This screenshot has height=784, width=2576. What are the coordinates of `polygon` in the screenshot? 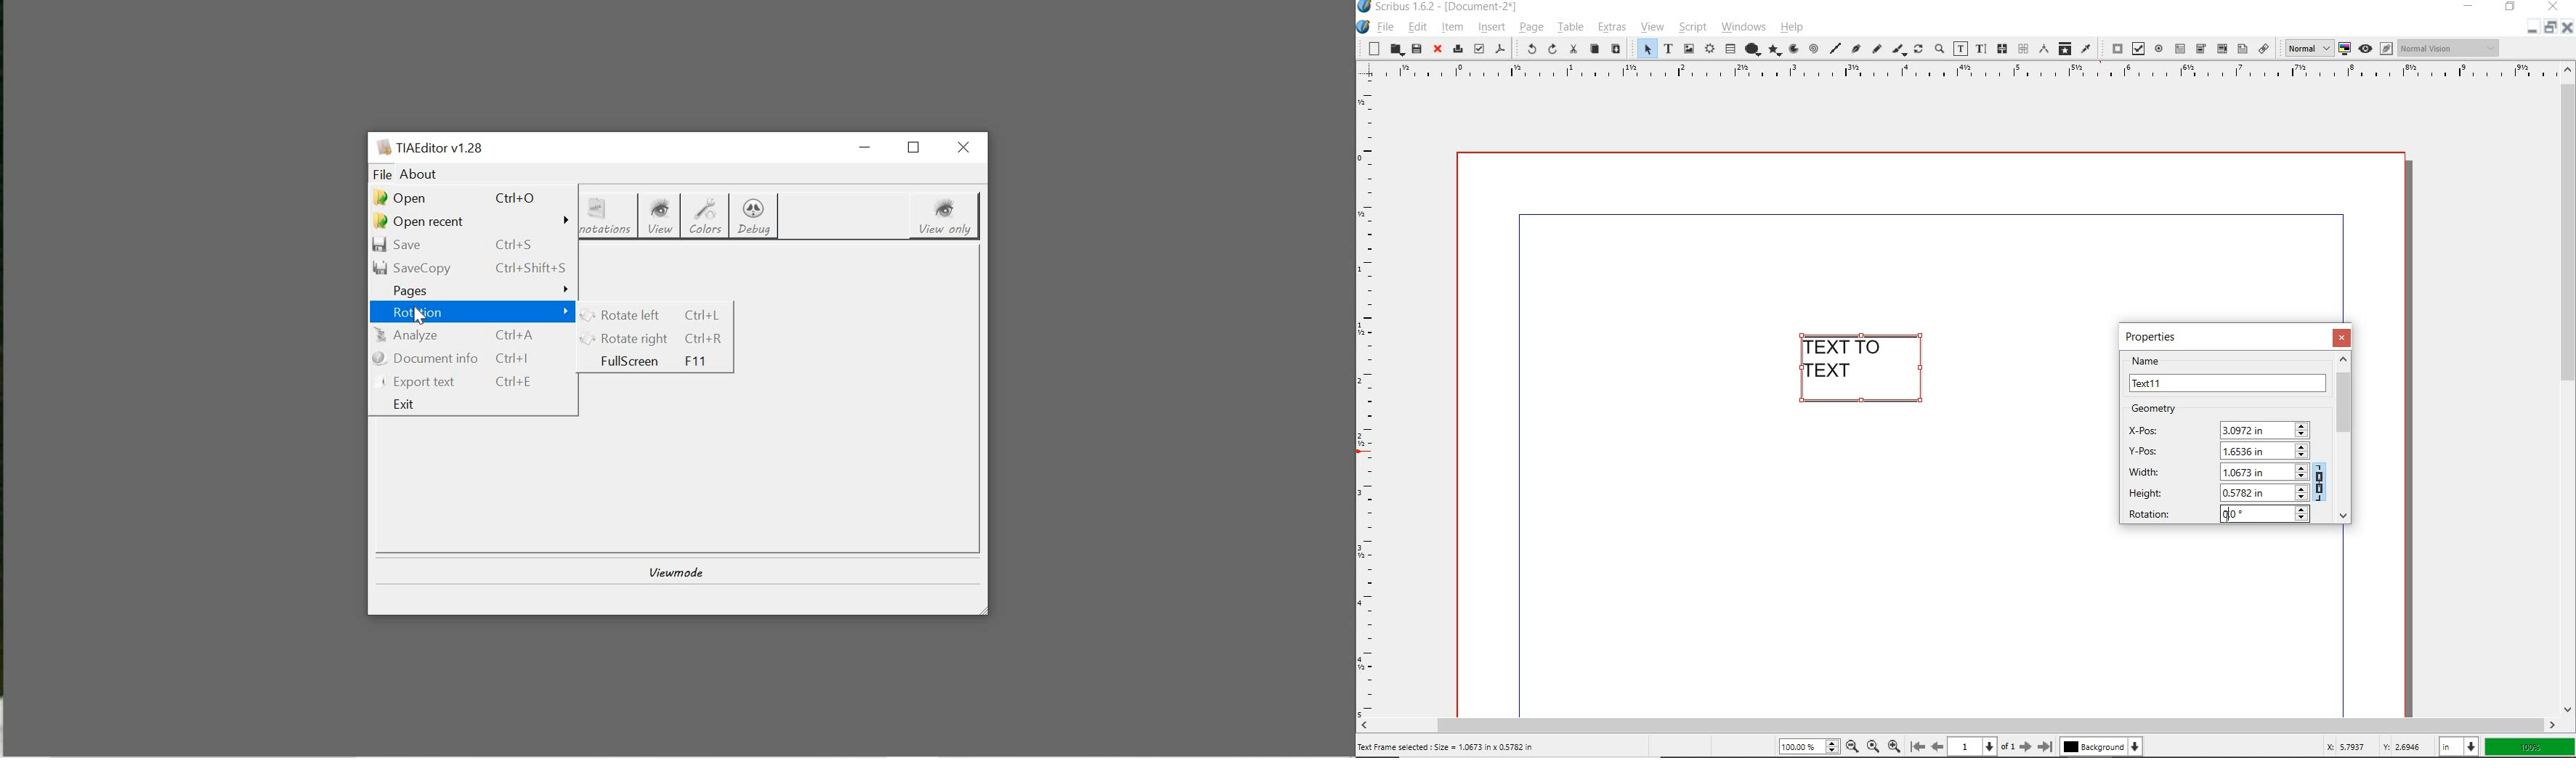 It's located at (1775, 51).